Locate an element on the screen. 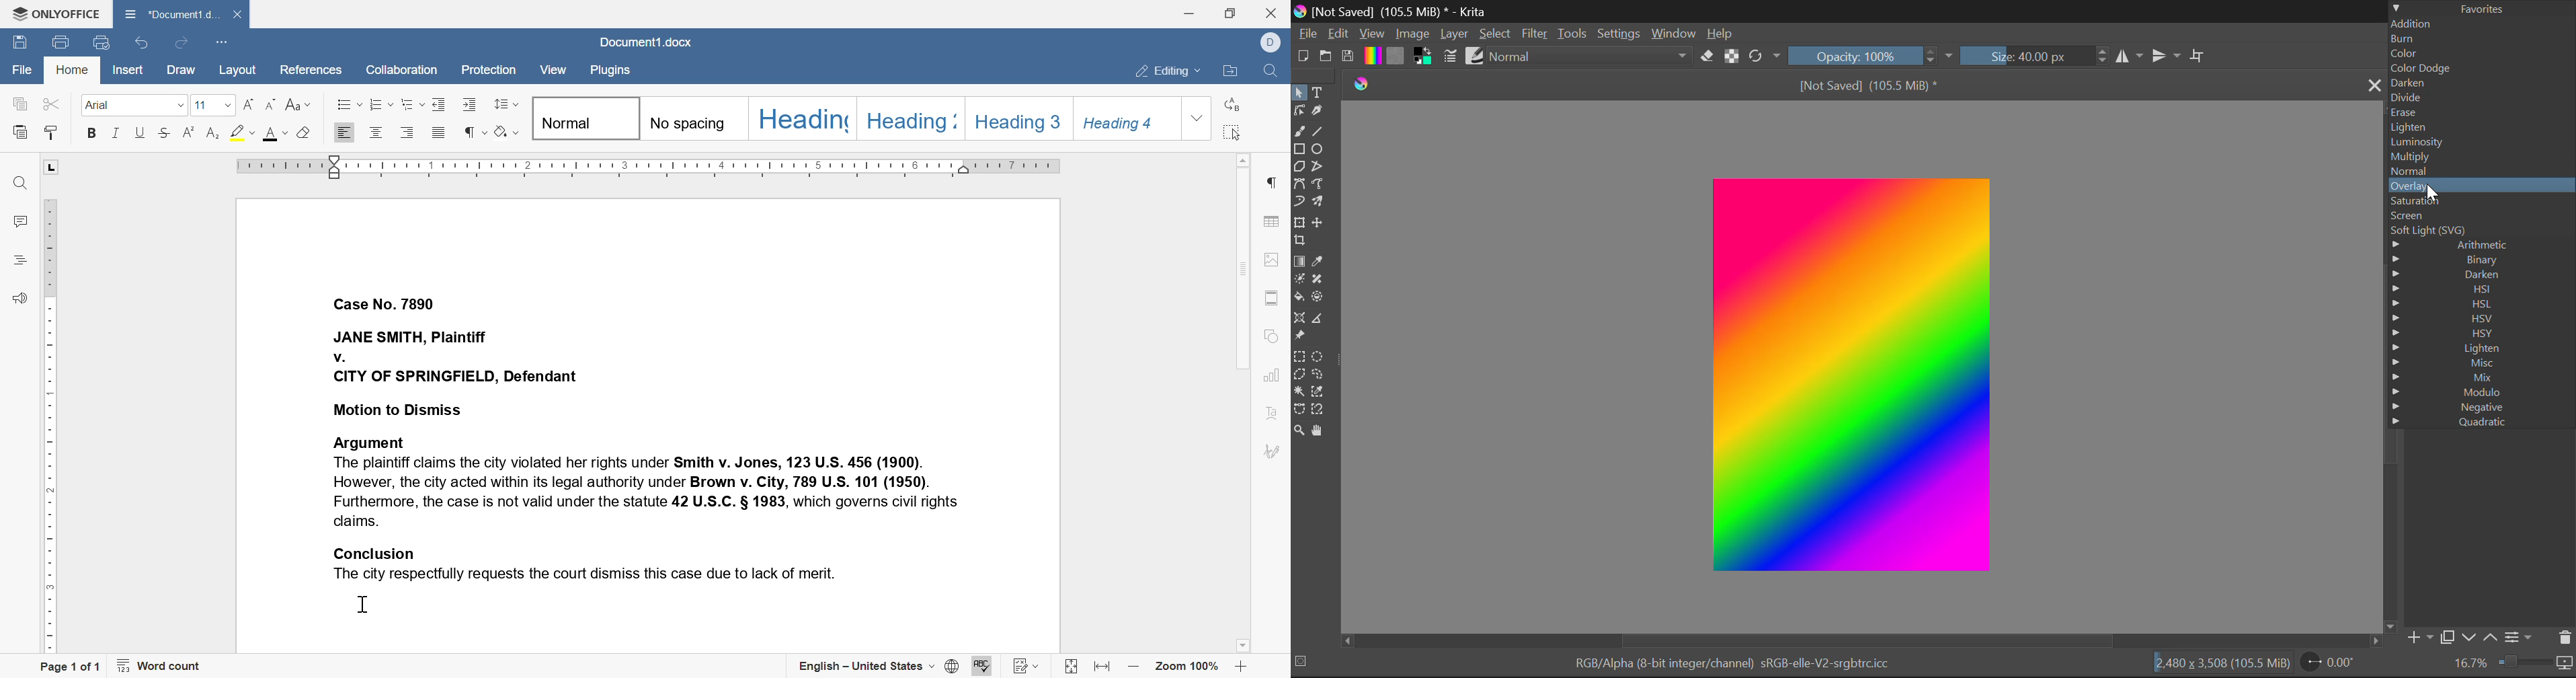  logo is located at coordinates (1300, 13).